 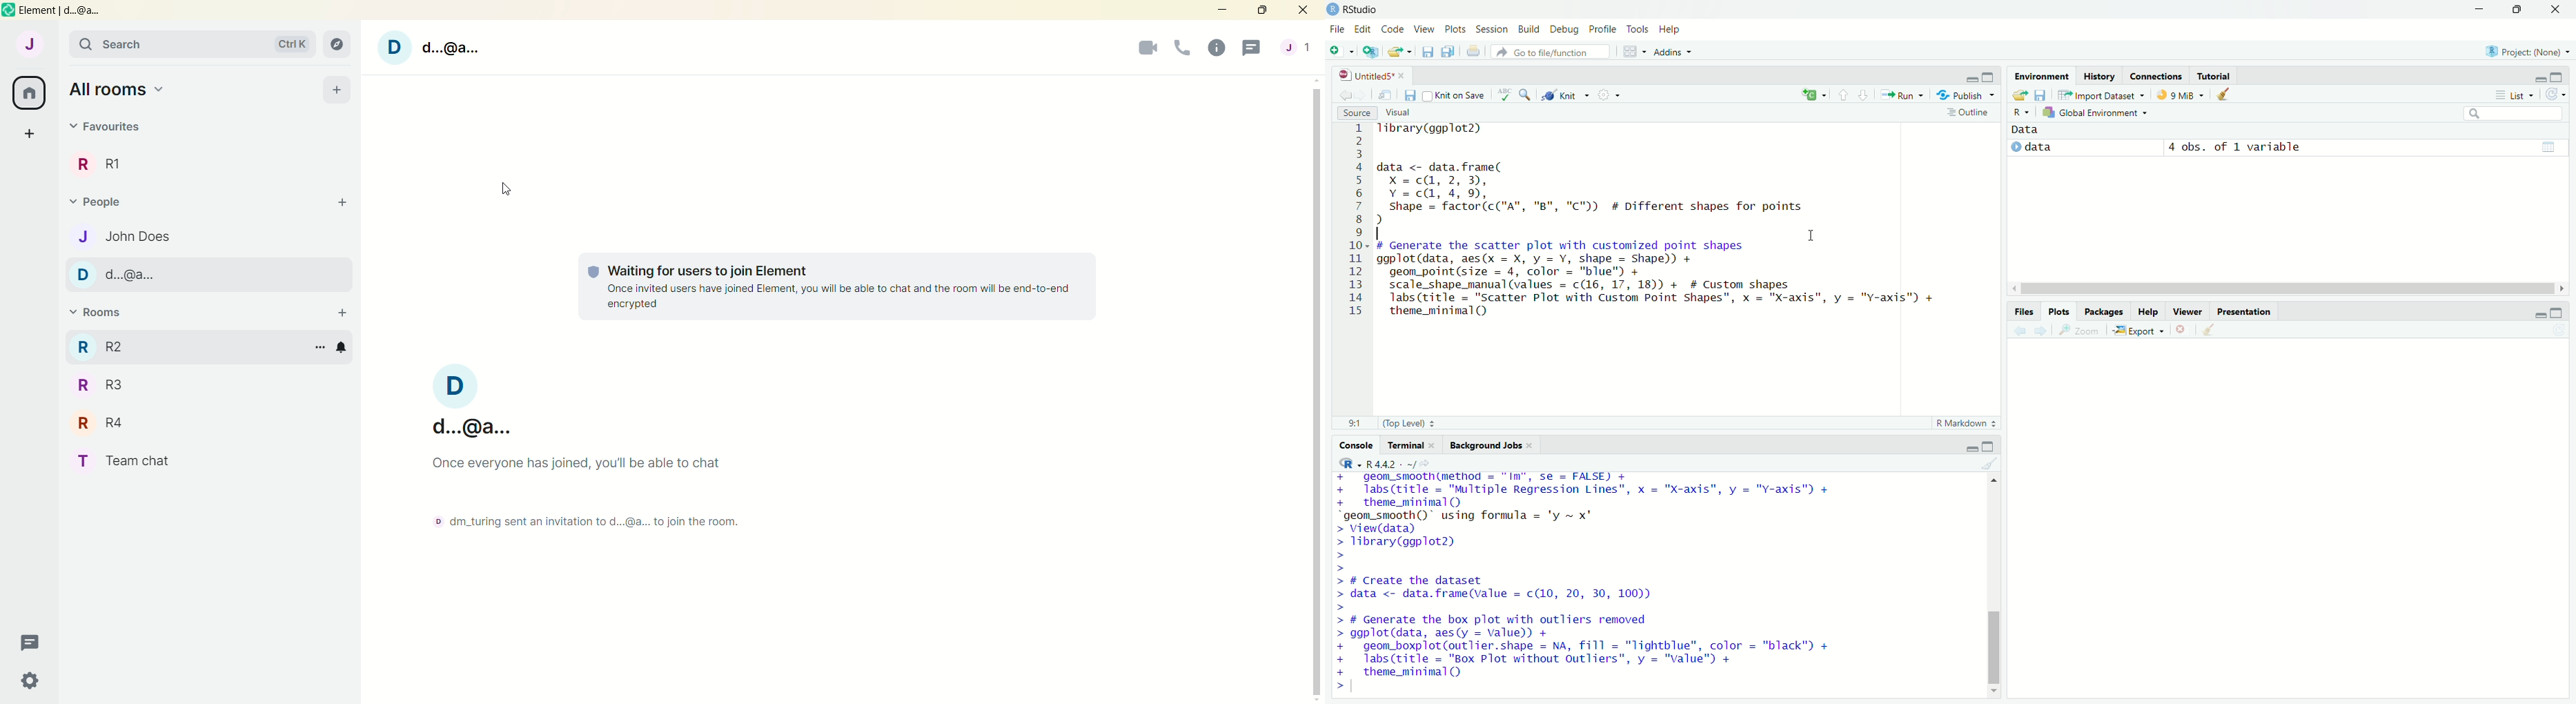 What do you see at coordinates (2095, 113) in the screenshot?
I see `Global Environment` at bounding box center [2095, 113].